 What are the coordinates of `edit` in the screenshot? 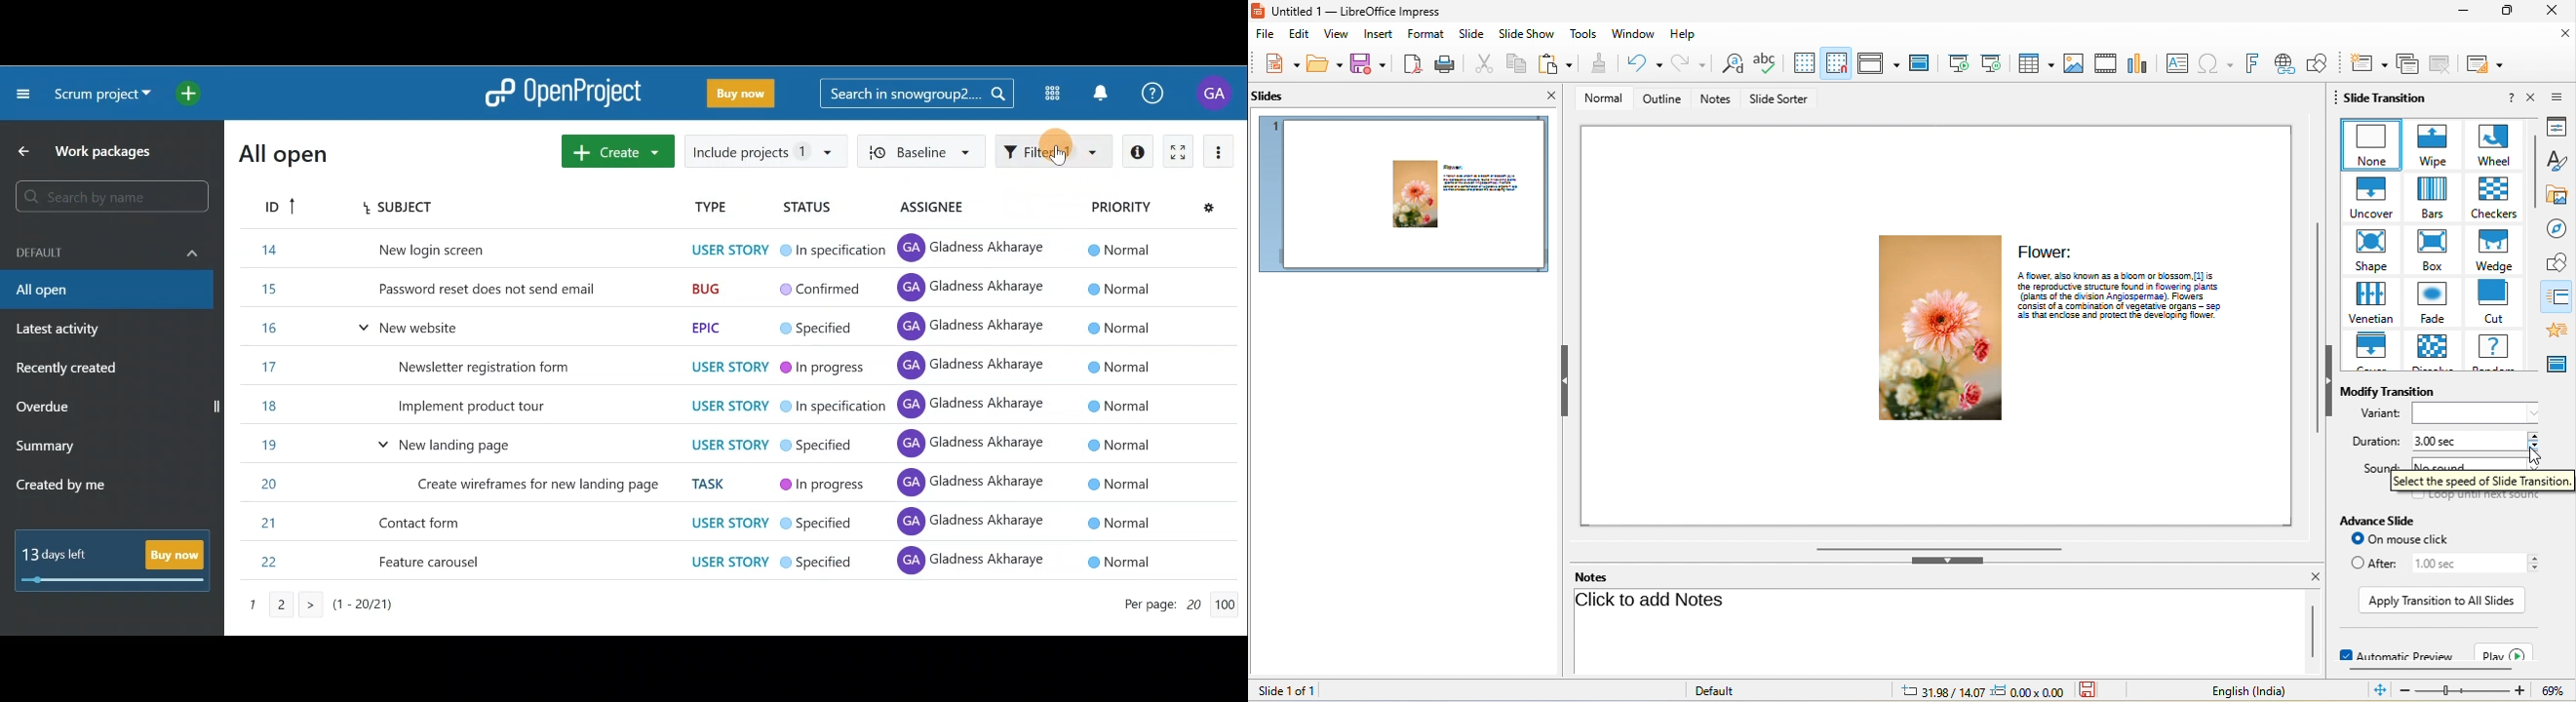 It's located at (1299, 34).